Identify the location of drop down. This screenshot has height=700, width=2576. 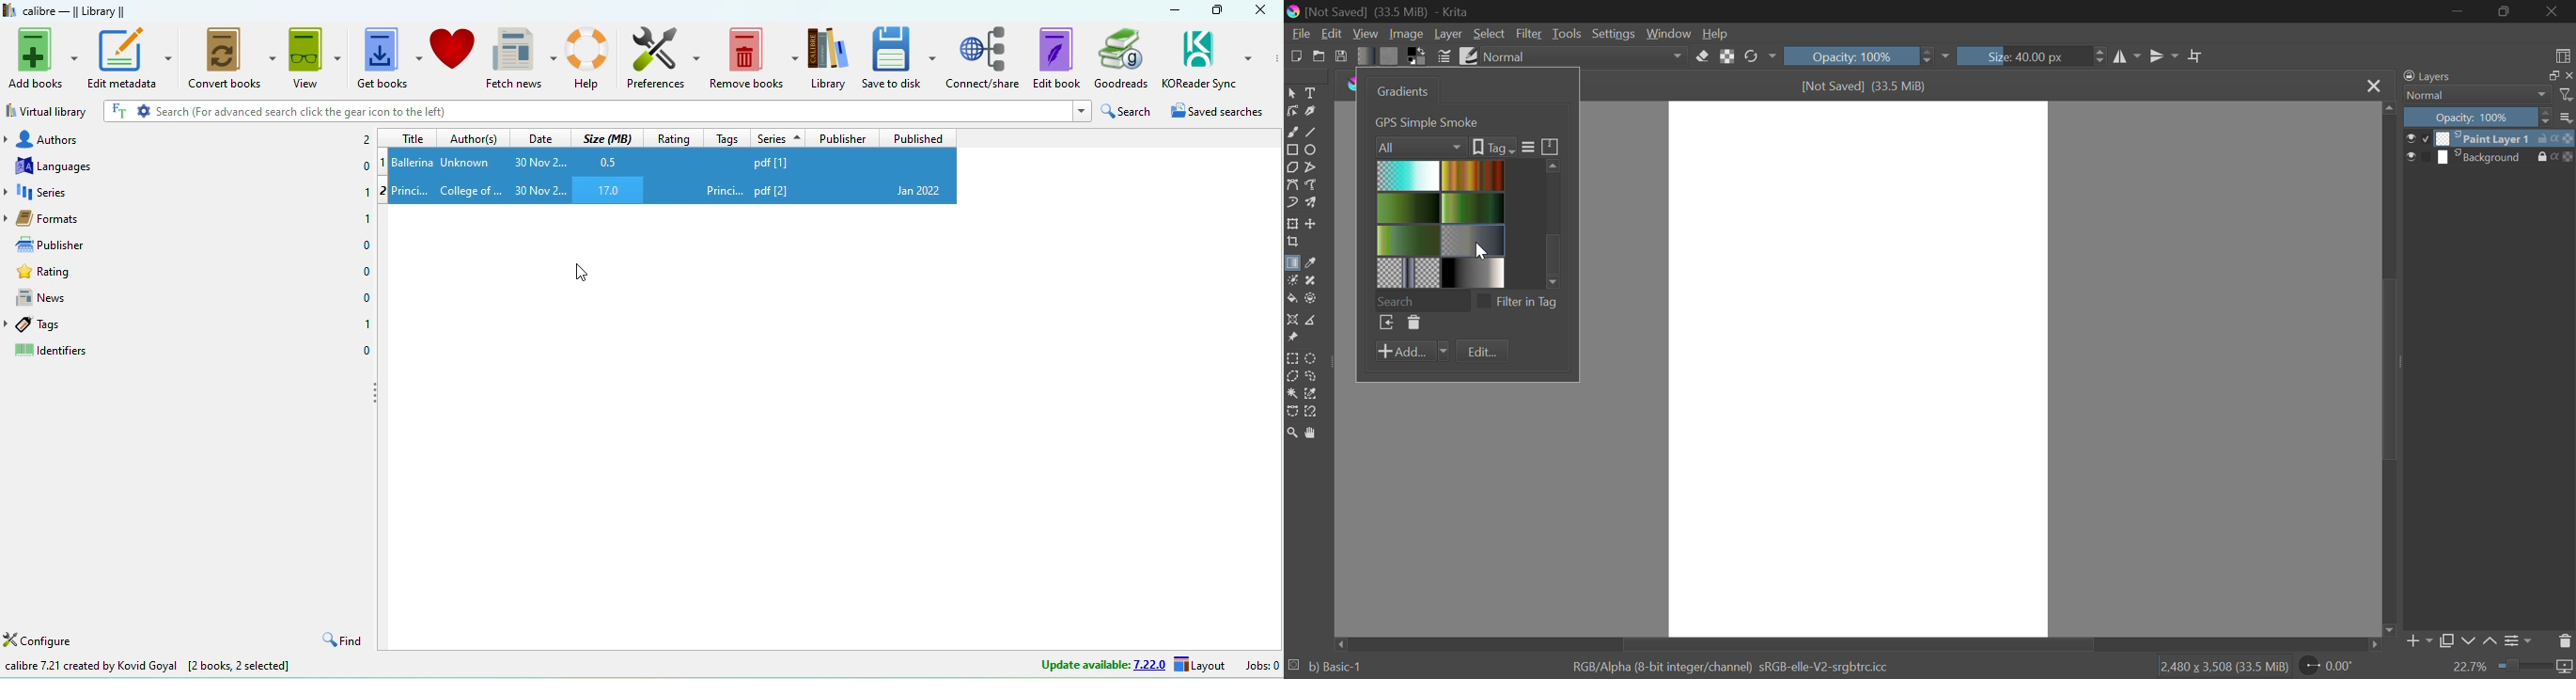
(8, 138).